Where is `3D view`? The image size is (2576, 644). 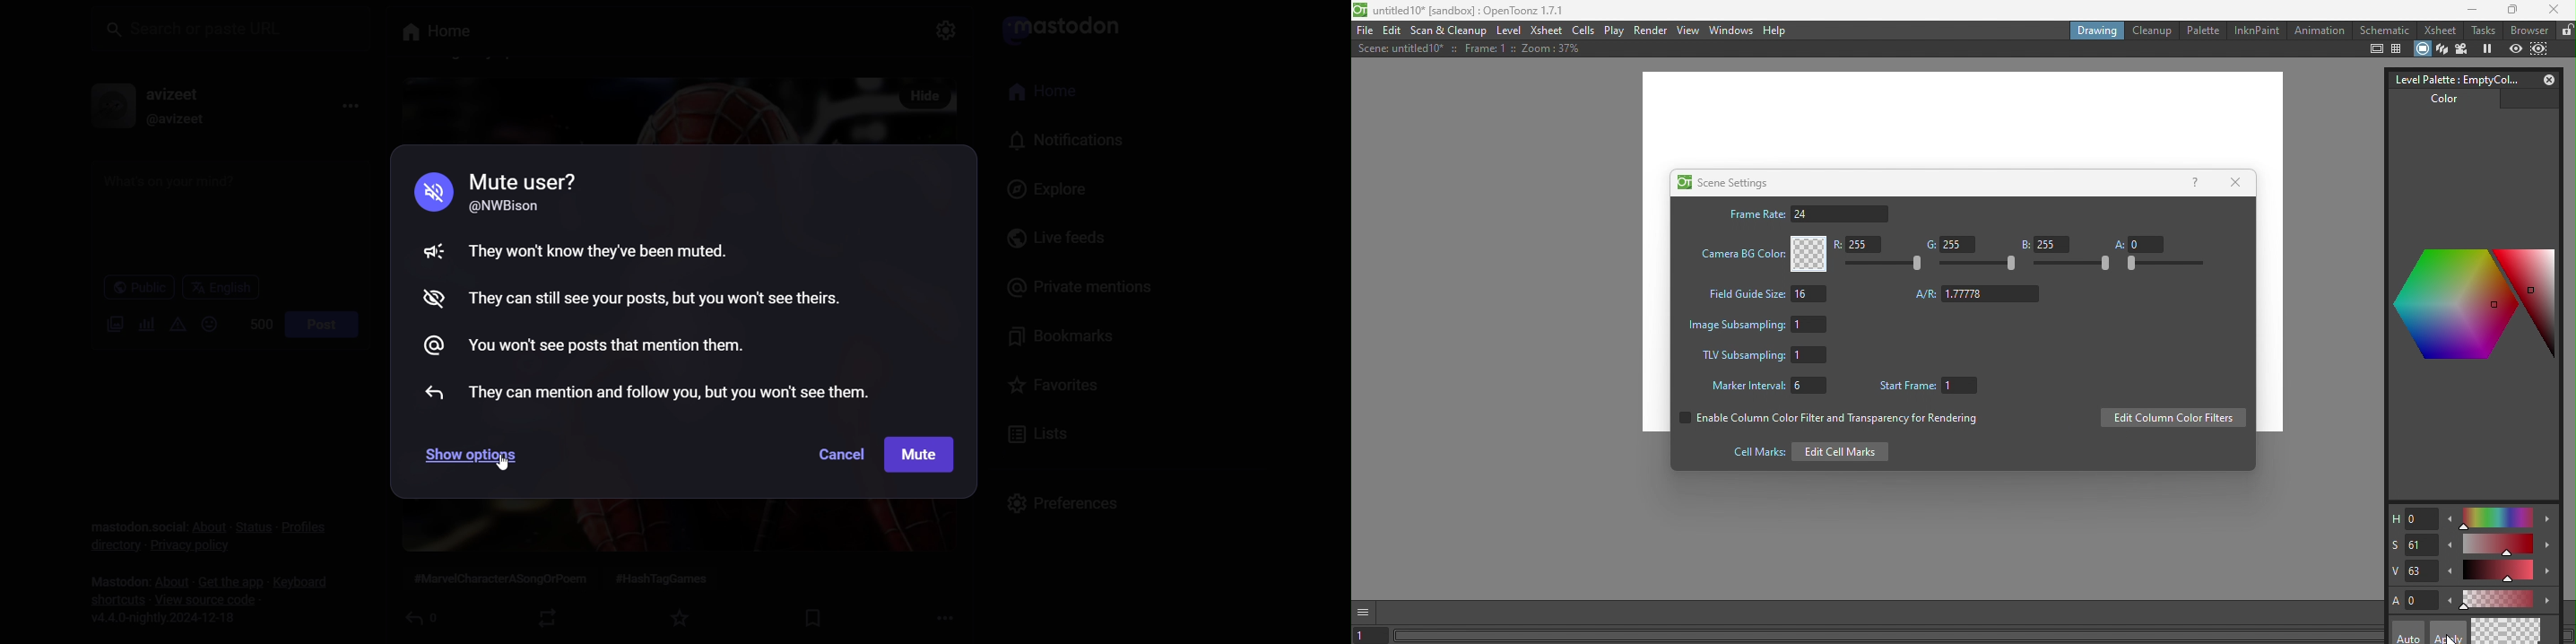 3D view is located at coordinates (2441, 48).